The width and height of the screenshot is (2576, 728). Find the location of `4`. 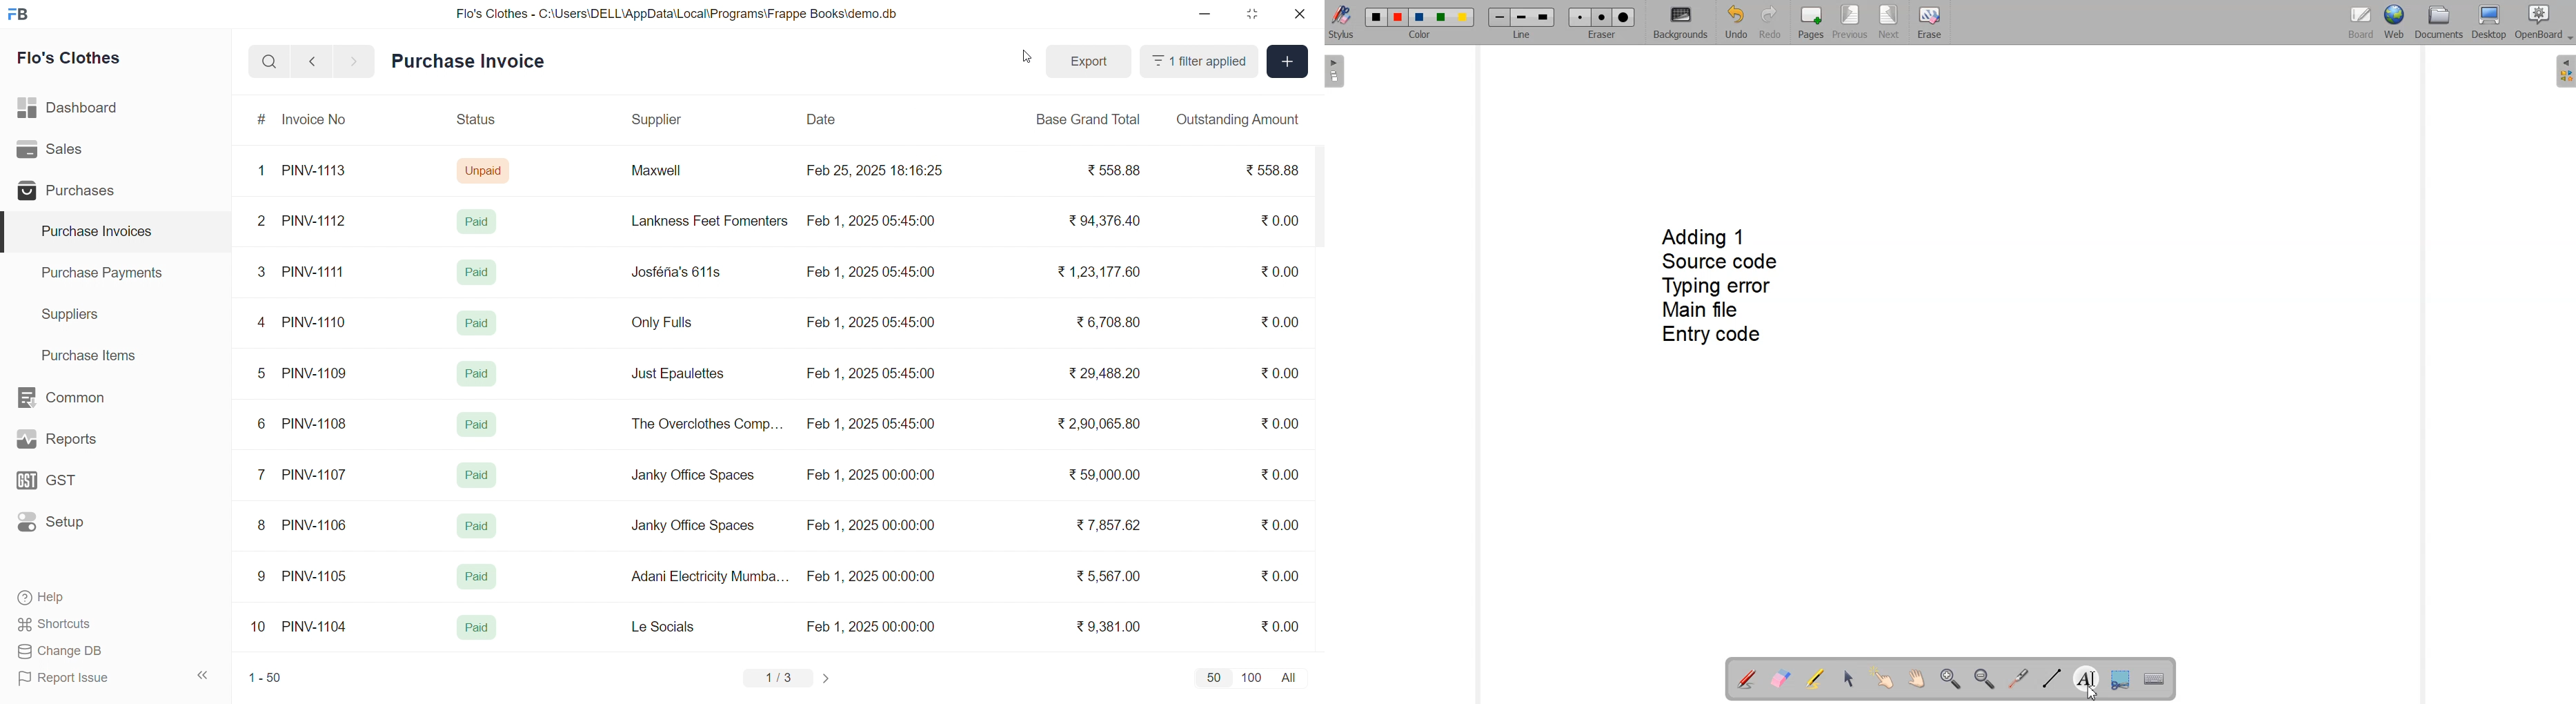

4 is located at coordinates (264, 323).